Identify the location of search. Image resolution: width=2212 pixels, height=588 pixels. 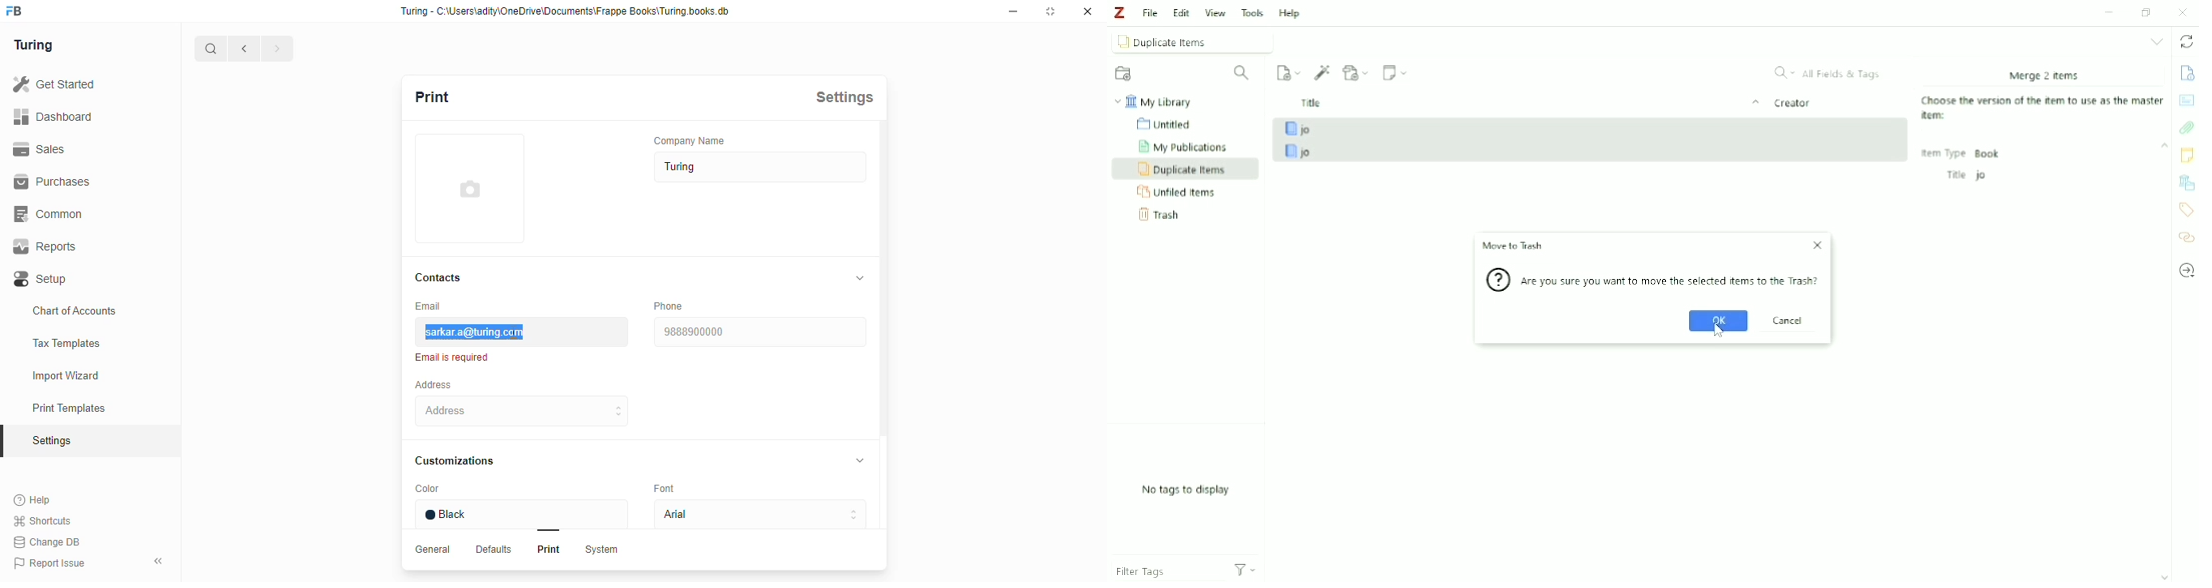
(212, 49).